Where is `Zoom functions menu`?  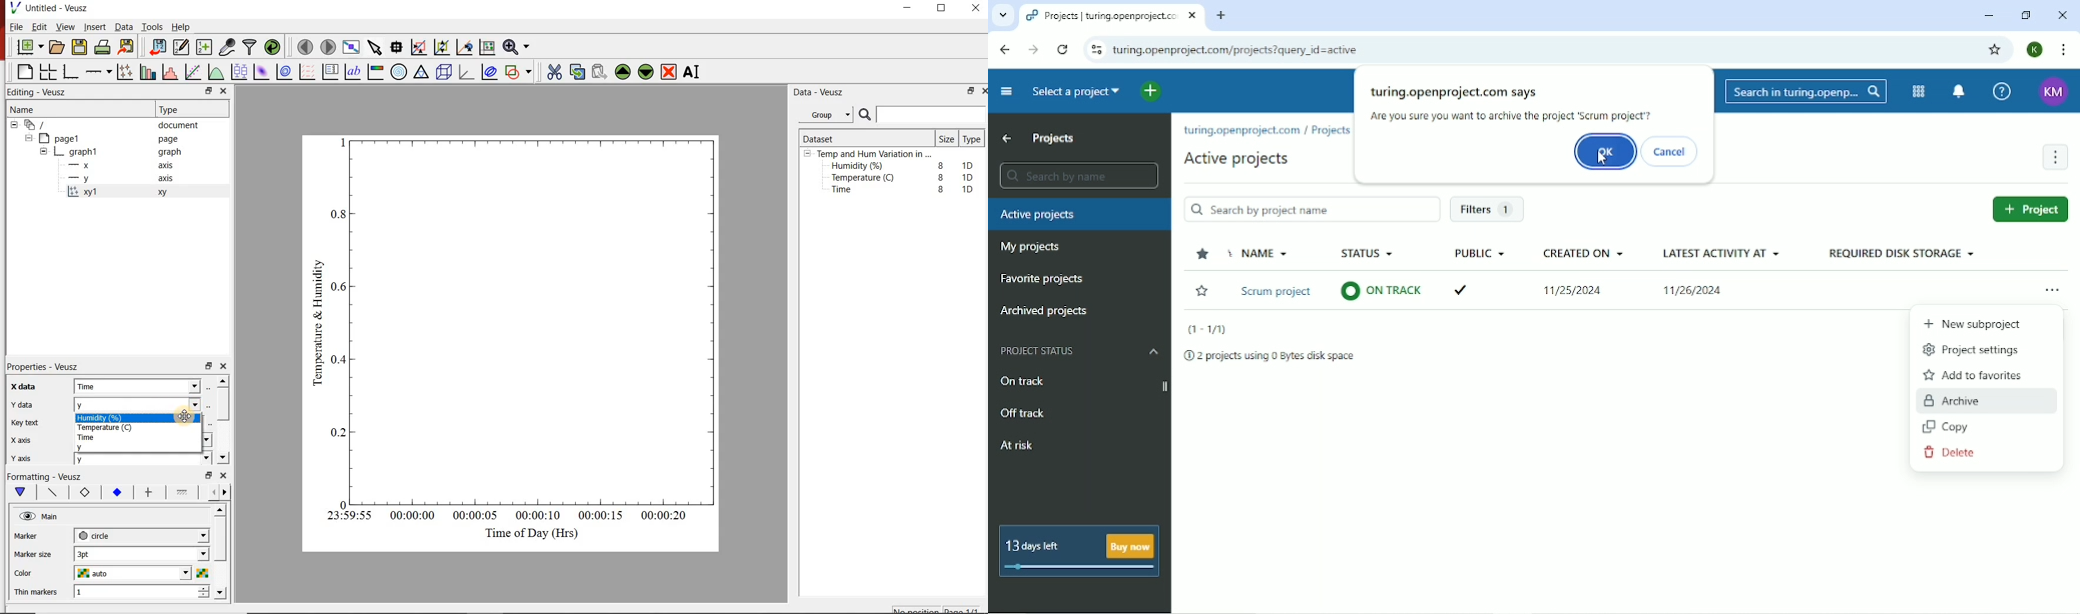 Zoom functions menu is located at coordinates (516, 46).